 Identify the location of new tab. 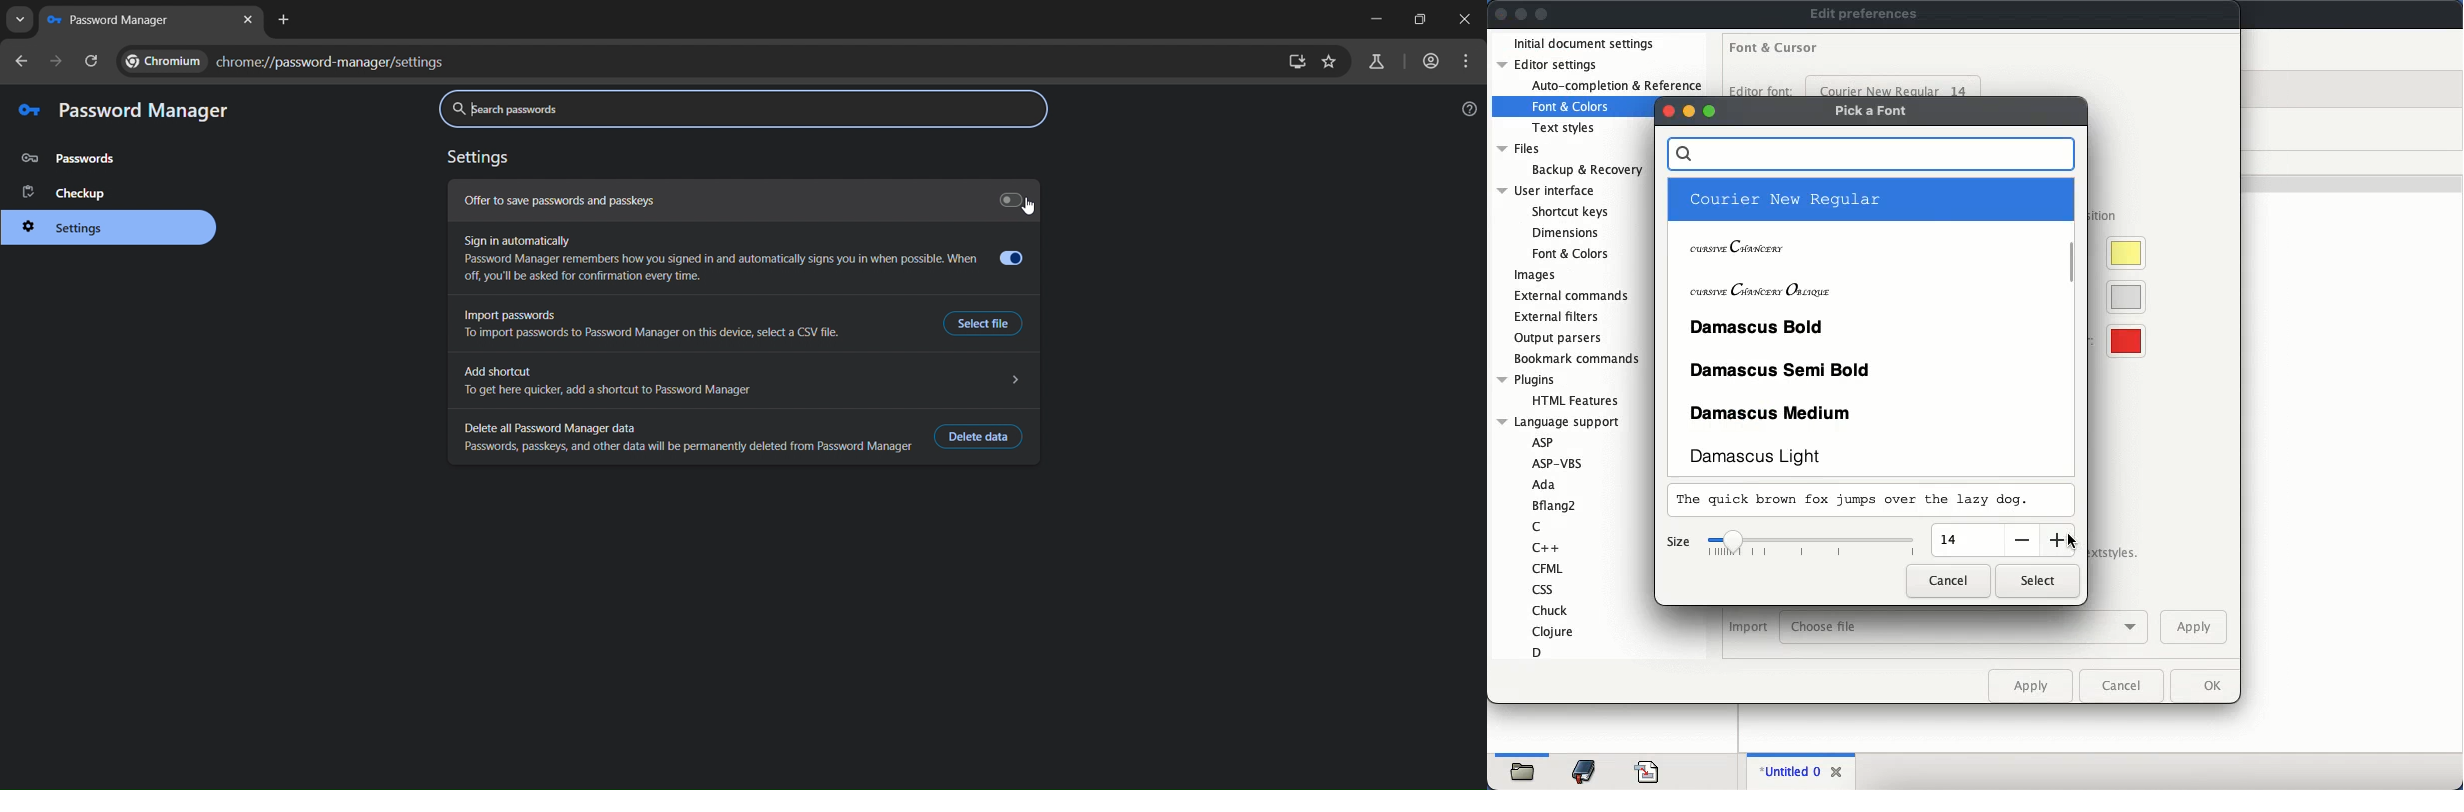
(136, 19).